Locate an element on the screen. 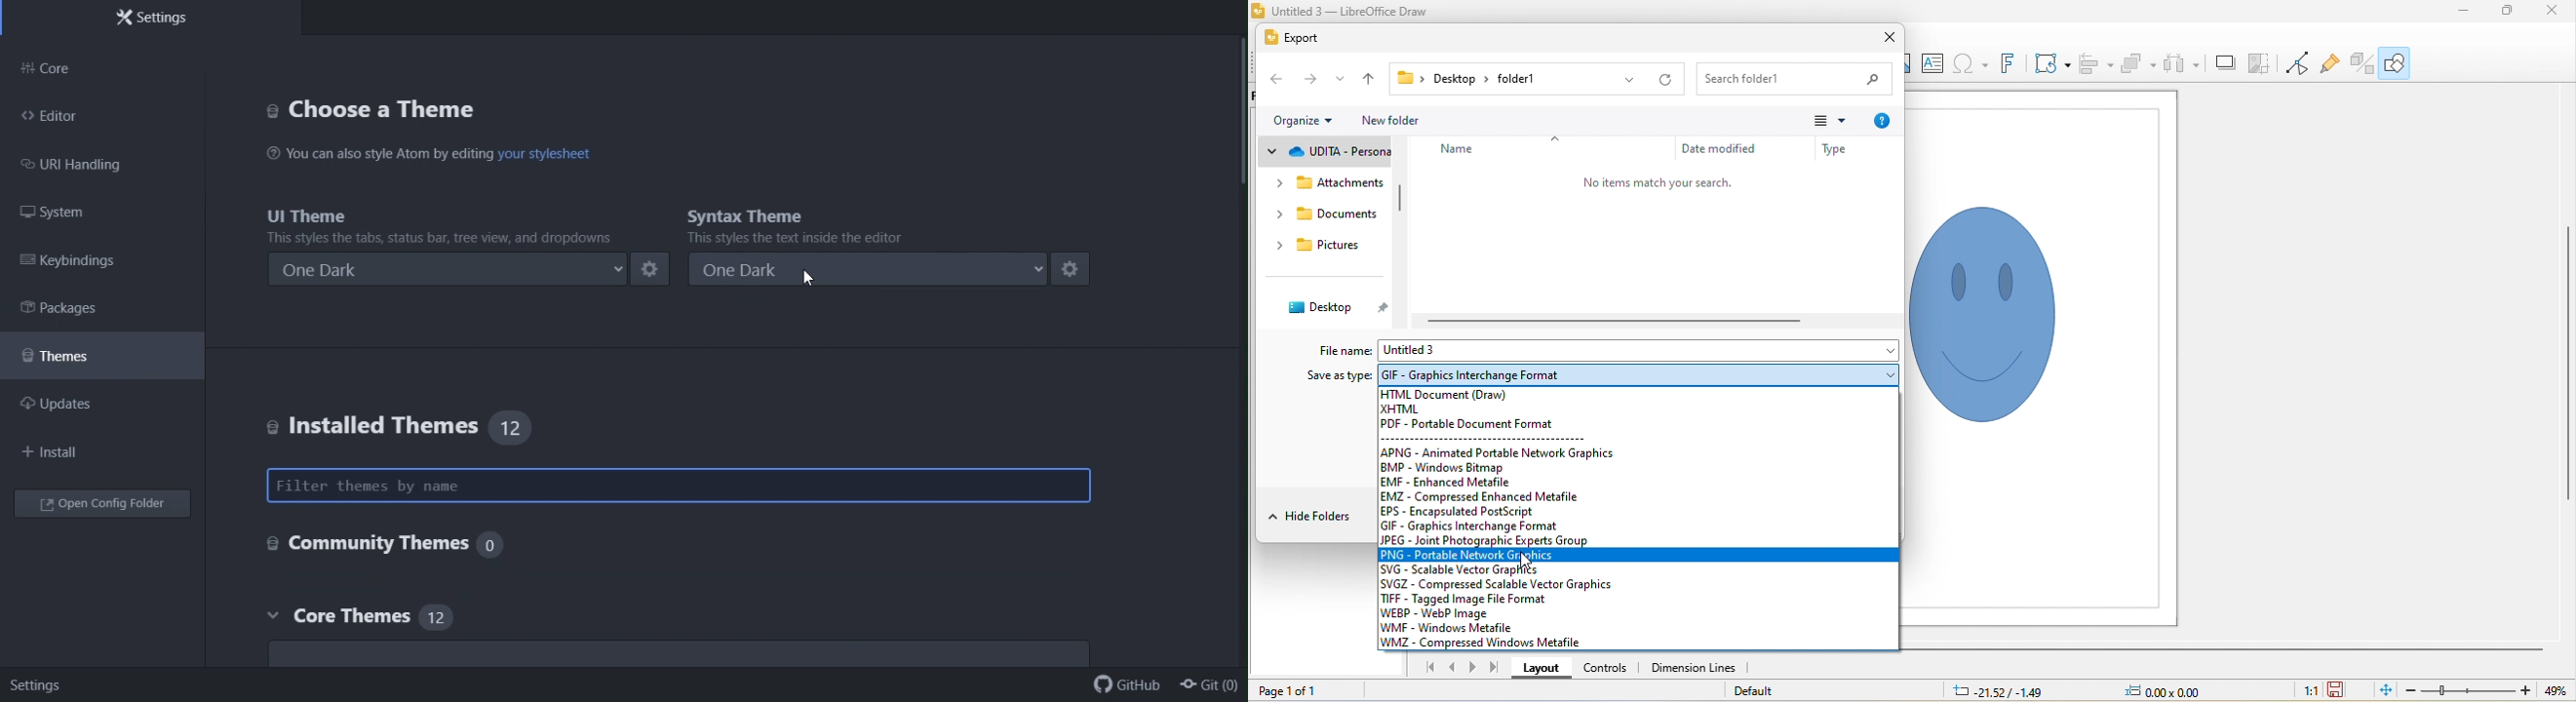  name is located at coordinates (1461, 152).